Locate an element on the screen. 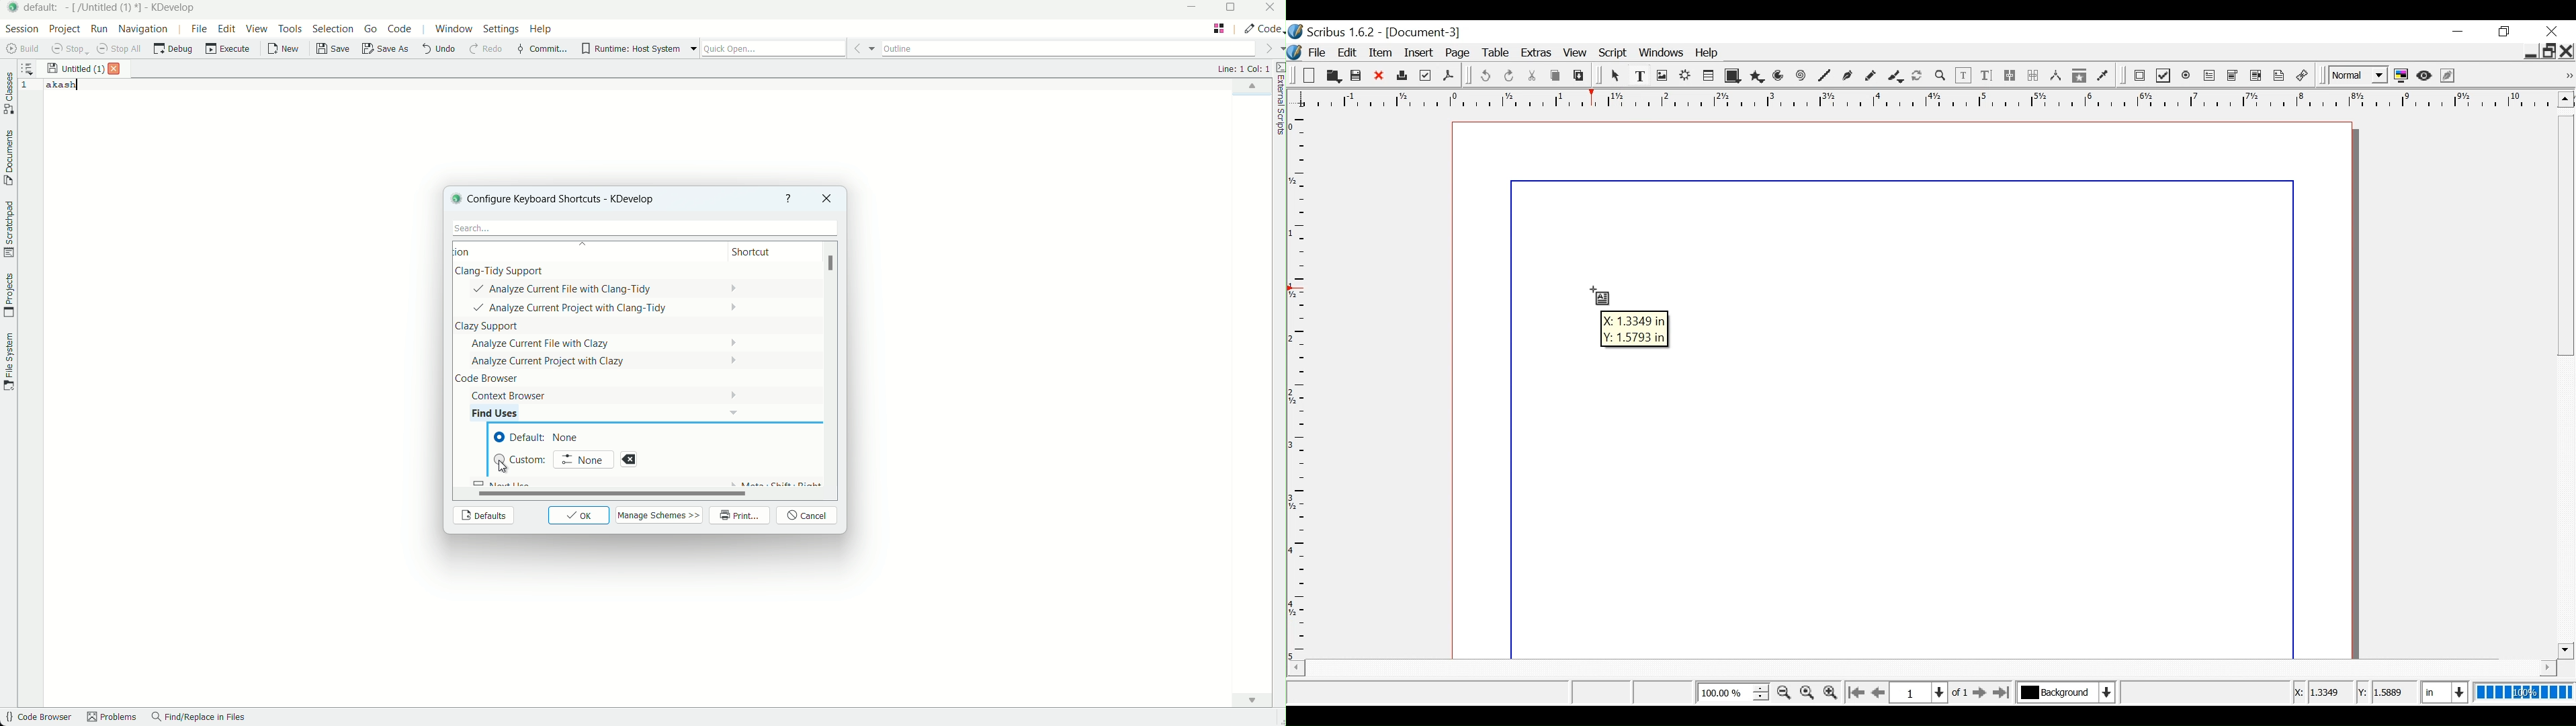 The height and width of the screenshot is (728, 2576). of 1 is located at coordinates (1959, 694).